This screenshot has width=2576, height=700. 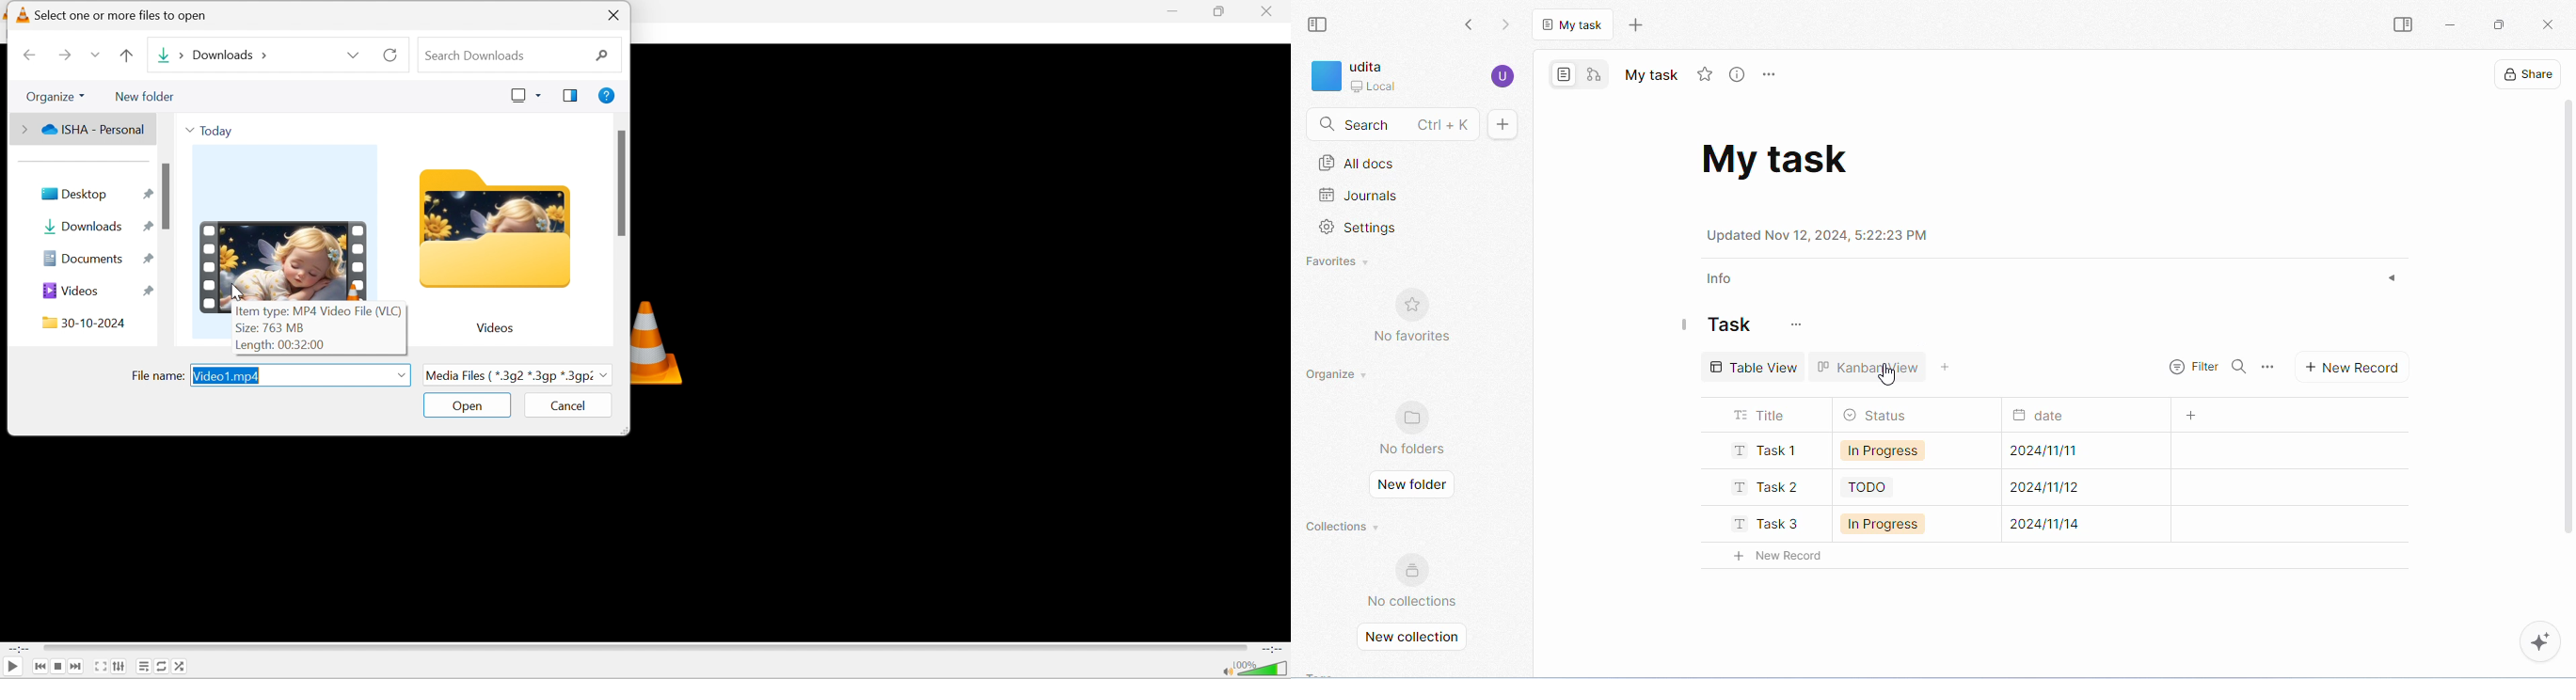 I want to click on new record, so click(x=1788, y=556).